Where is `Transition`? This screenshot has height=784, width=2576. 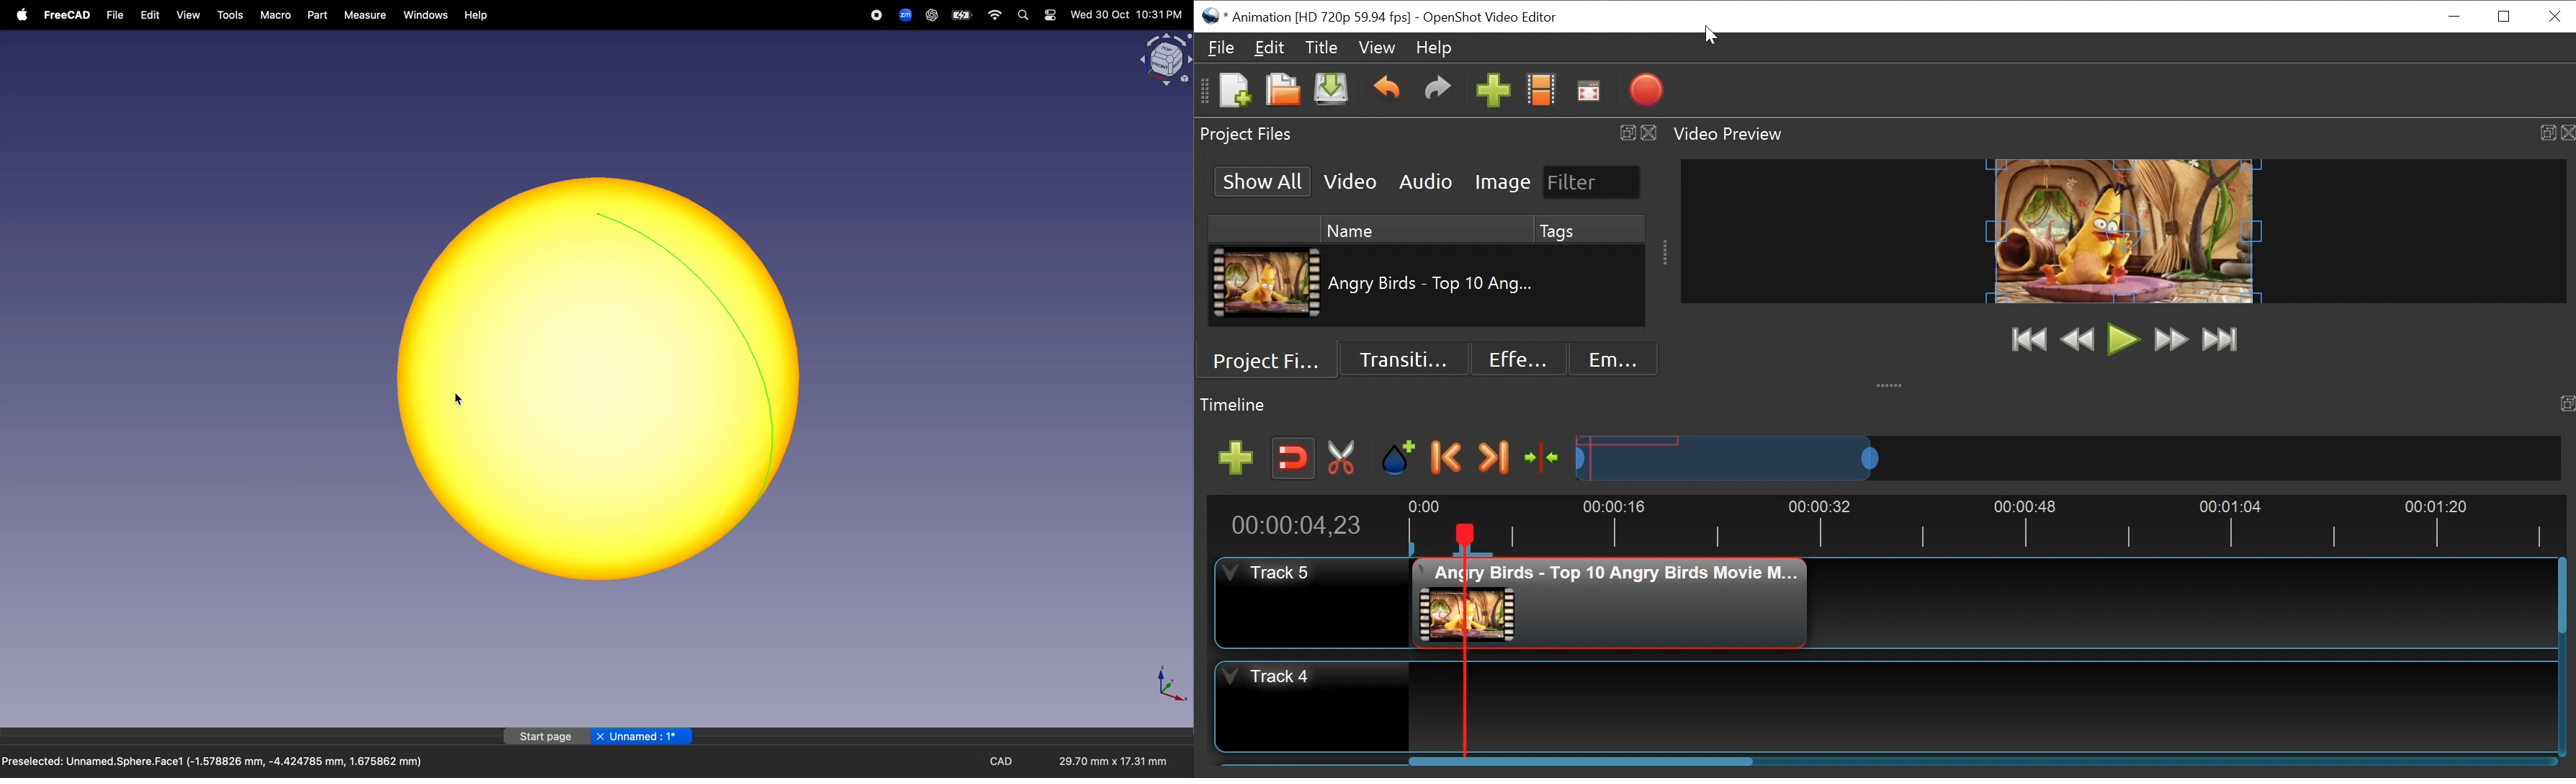
Transition is located at coordinates (1401, 360).